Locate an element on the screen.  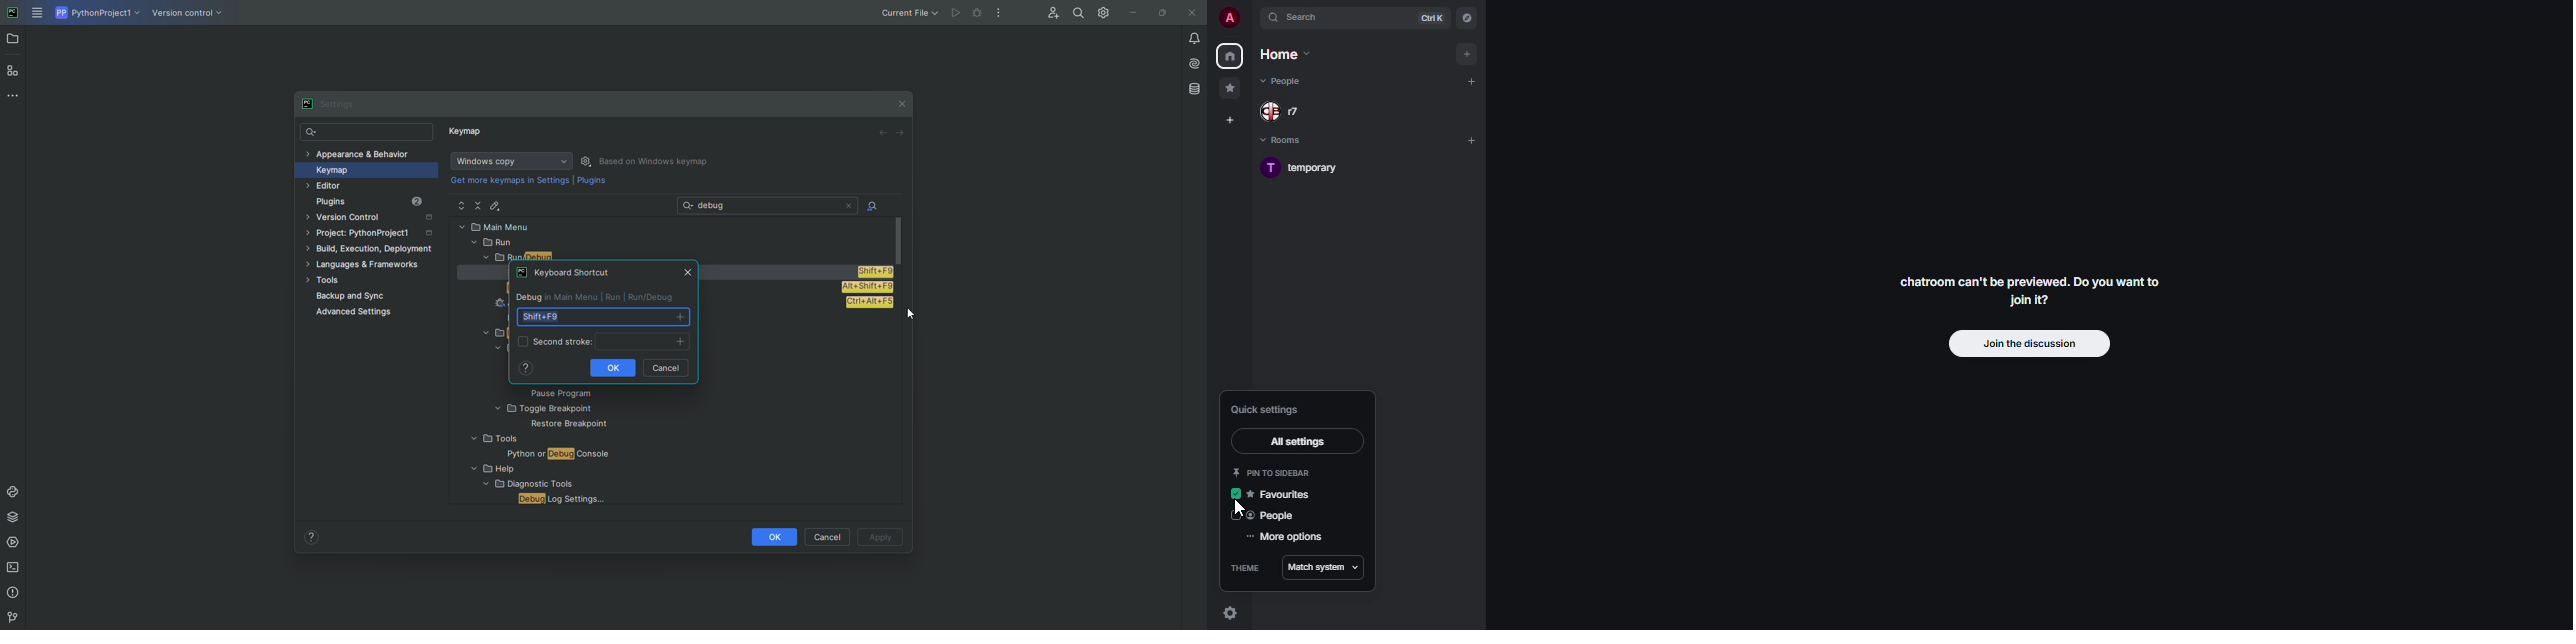
Minimize is located at coordinates (1130, 13).